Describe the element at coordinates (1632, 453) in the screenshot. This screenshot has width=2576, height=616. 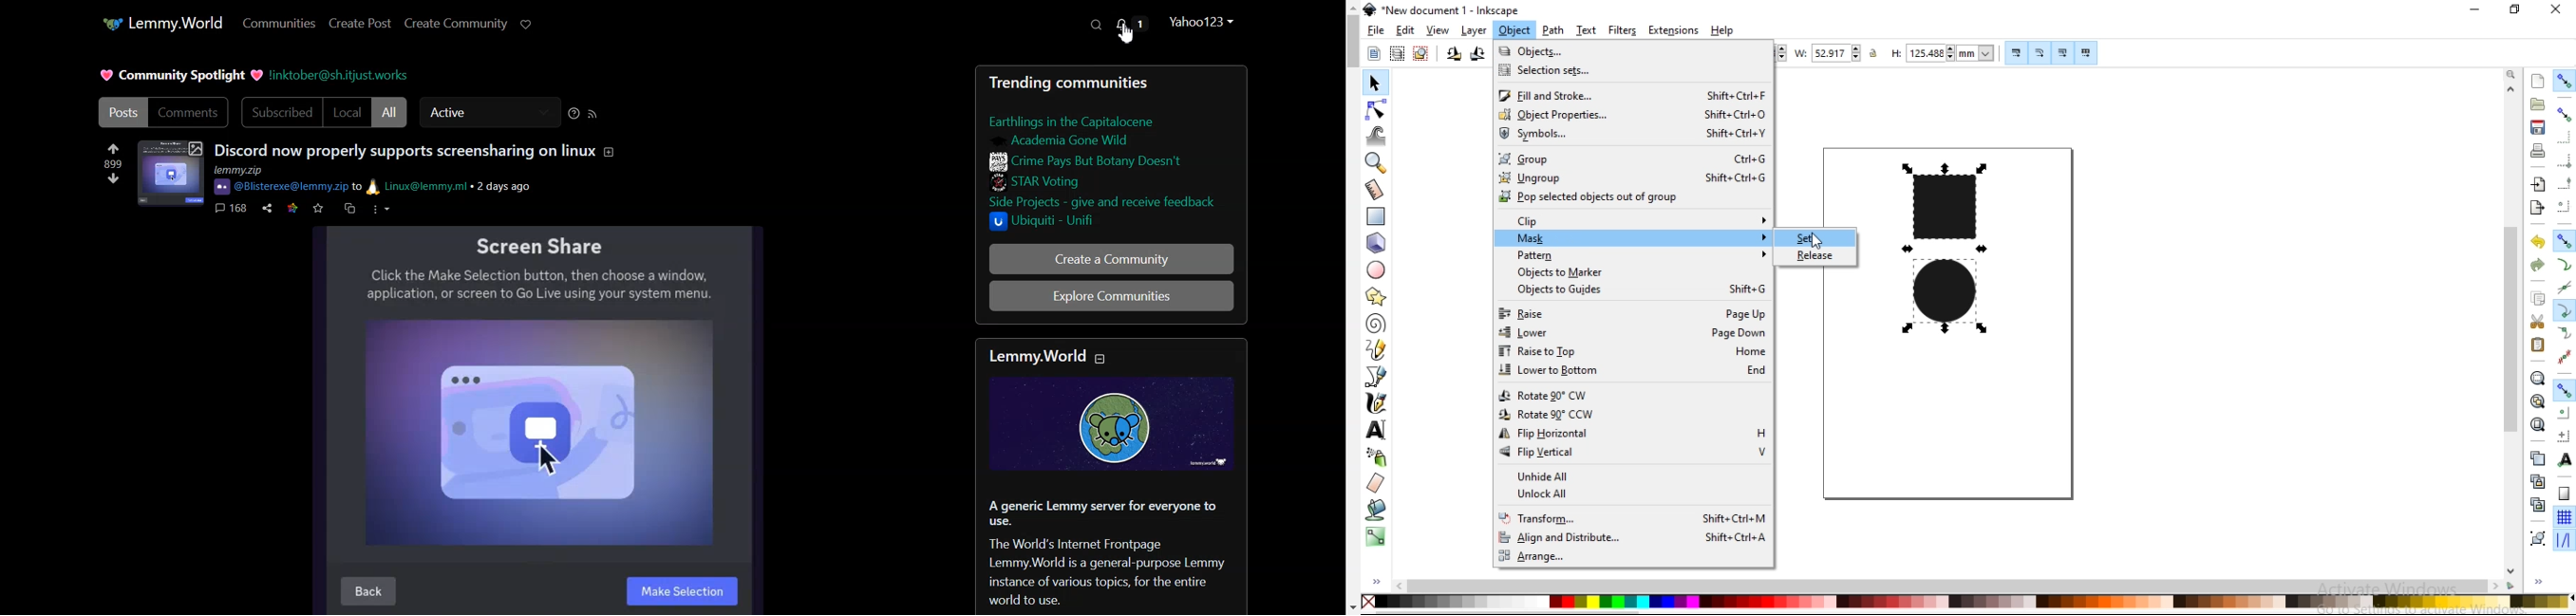
I see `flip vertical` at that location.